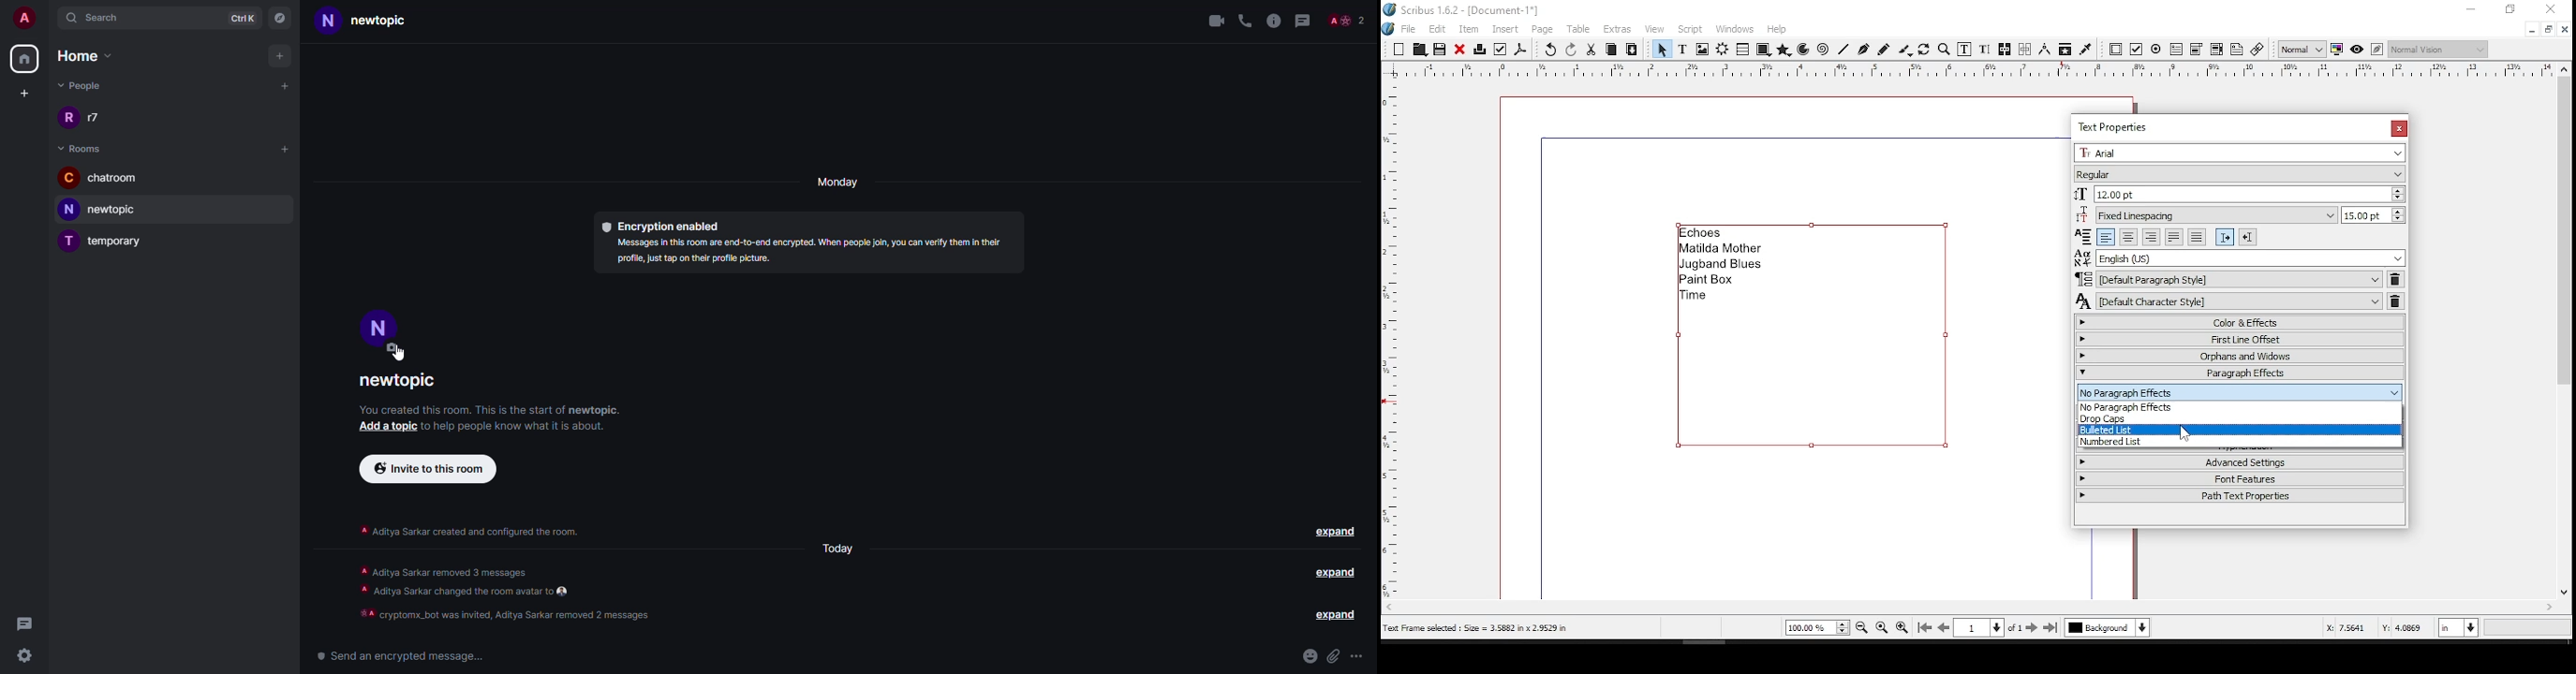 The height and width of the screenshot is (700, 2576). I want to click on unlink text frames, so click(2025, 49).